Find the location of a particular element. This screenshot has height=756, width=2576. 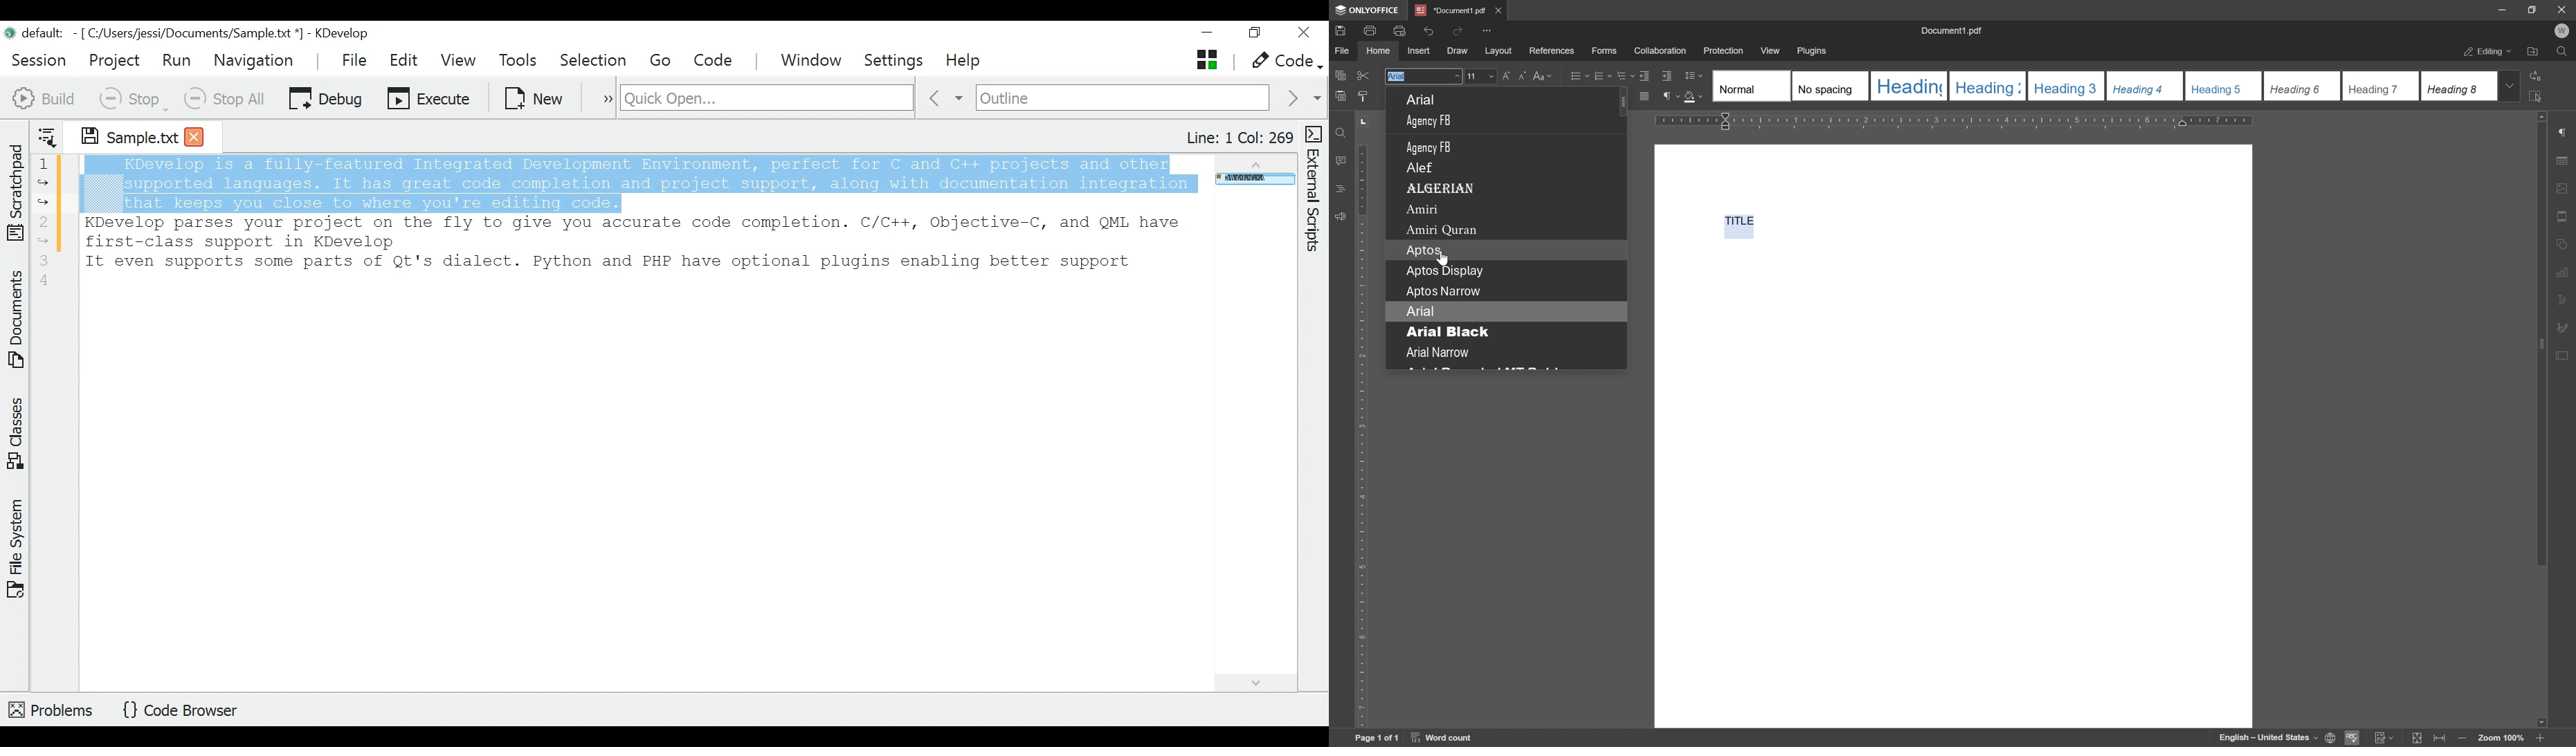

change case is located at coordinates (1546, 75).